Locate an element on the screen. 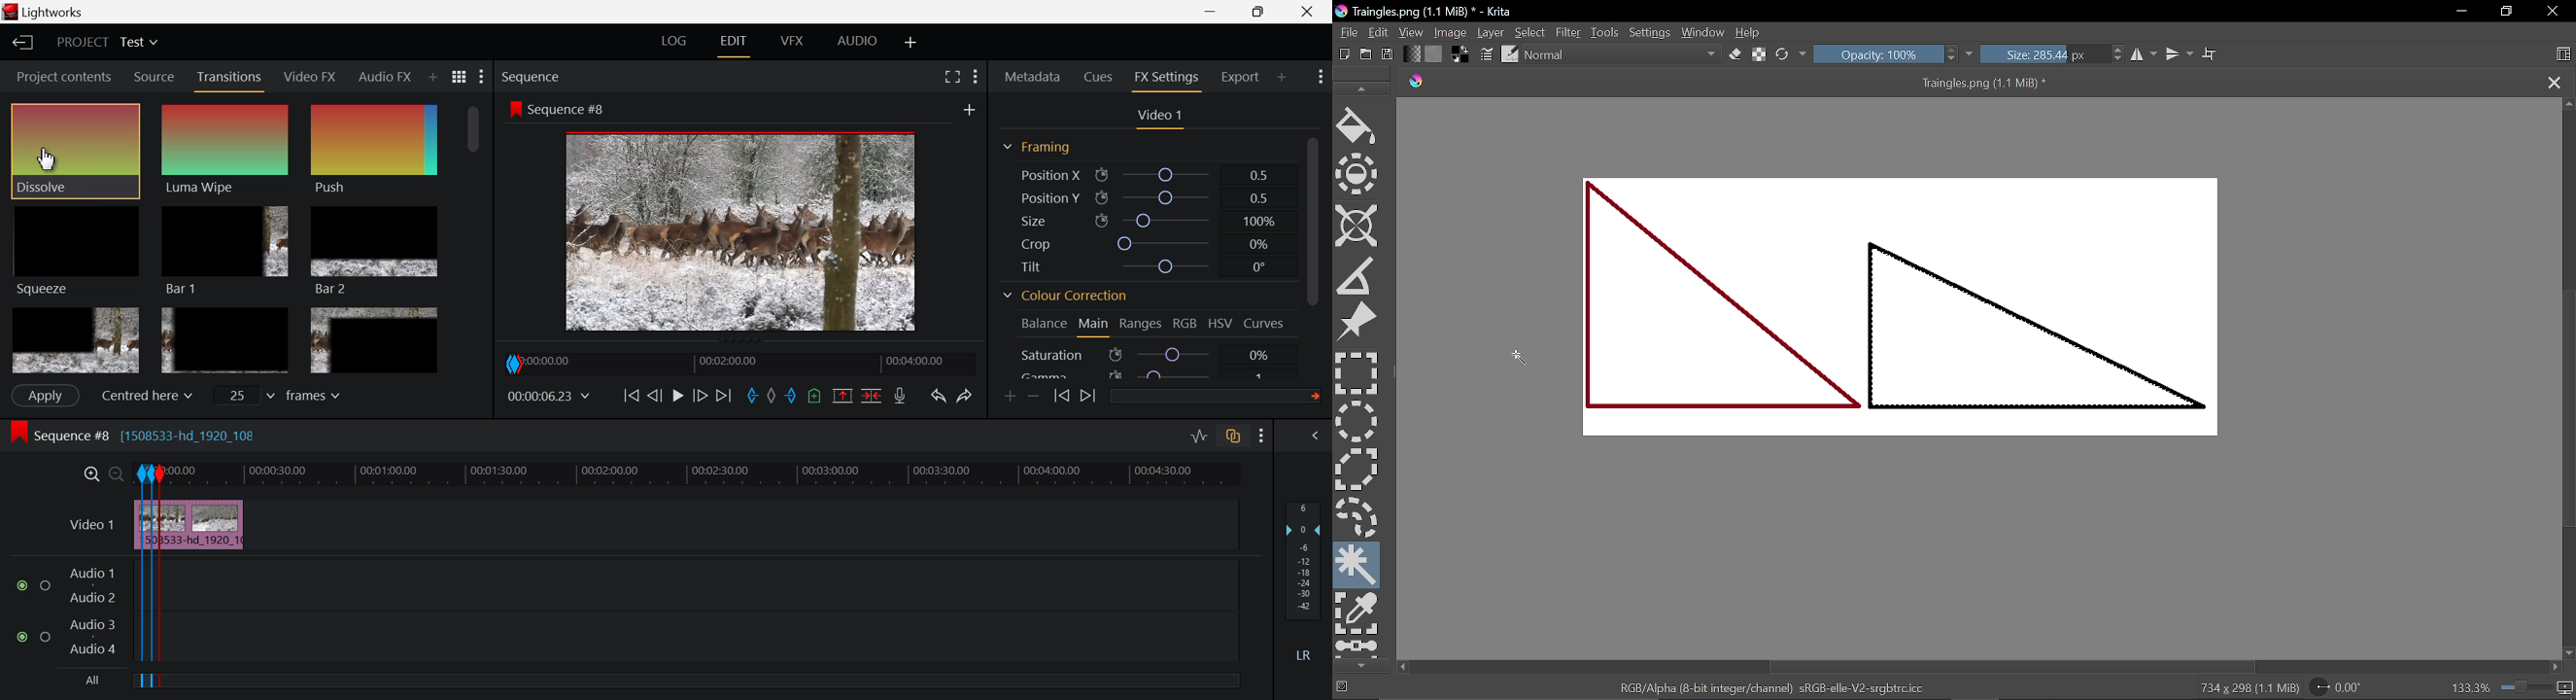  View is located at coordinates (1412, 32).